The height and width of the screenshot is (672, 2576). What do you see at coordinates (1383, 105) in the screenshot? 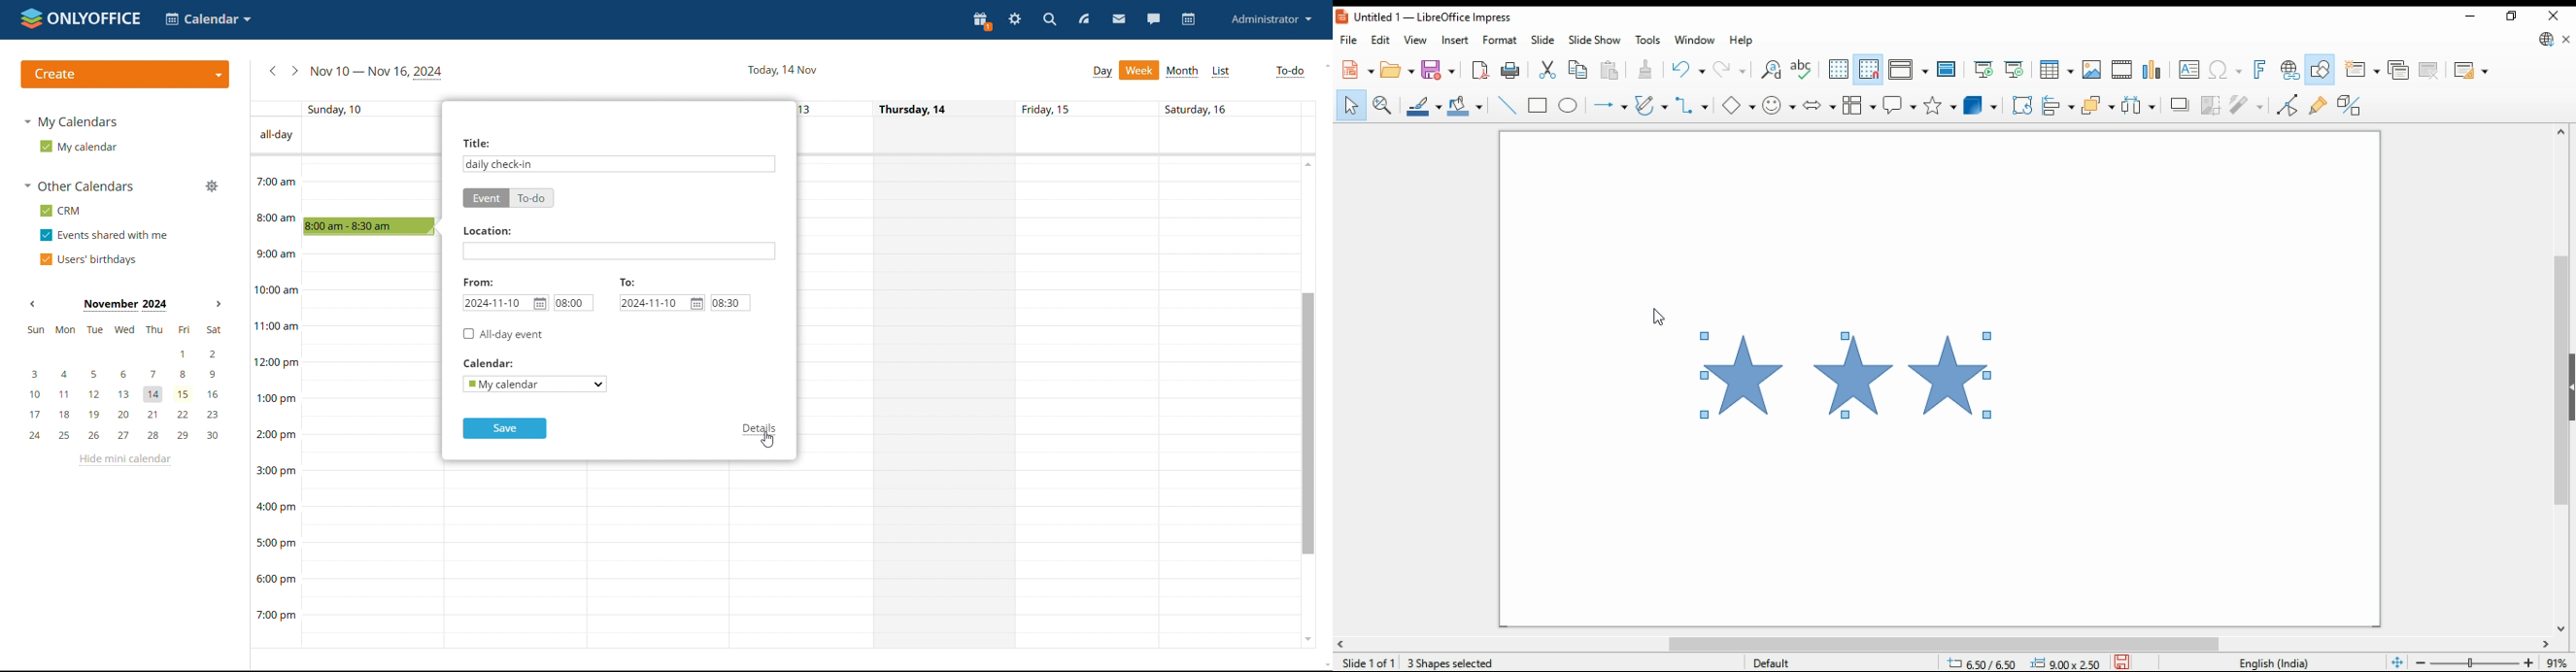
I see `pan and zoom` at bounding box center [1383, 105].